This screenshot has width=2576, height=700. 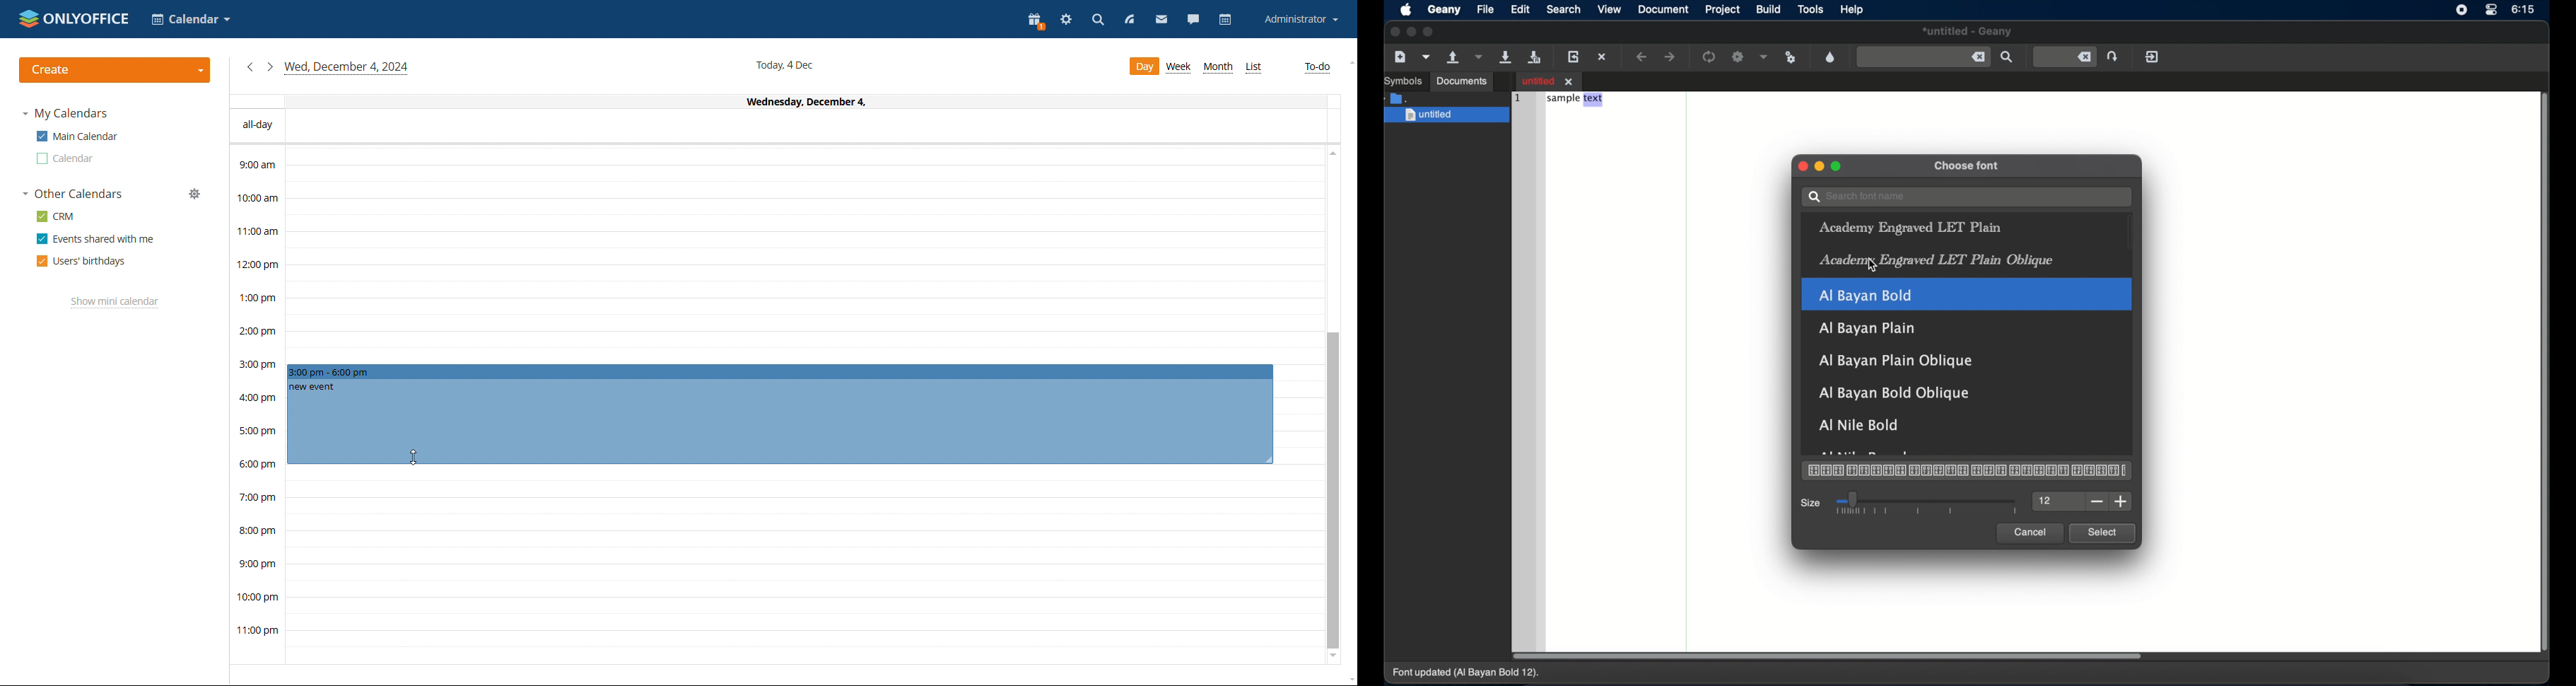 What do you see at coordinates (57, 216) in the screenshot?
I see `crm` at bounding box center [57, 216].